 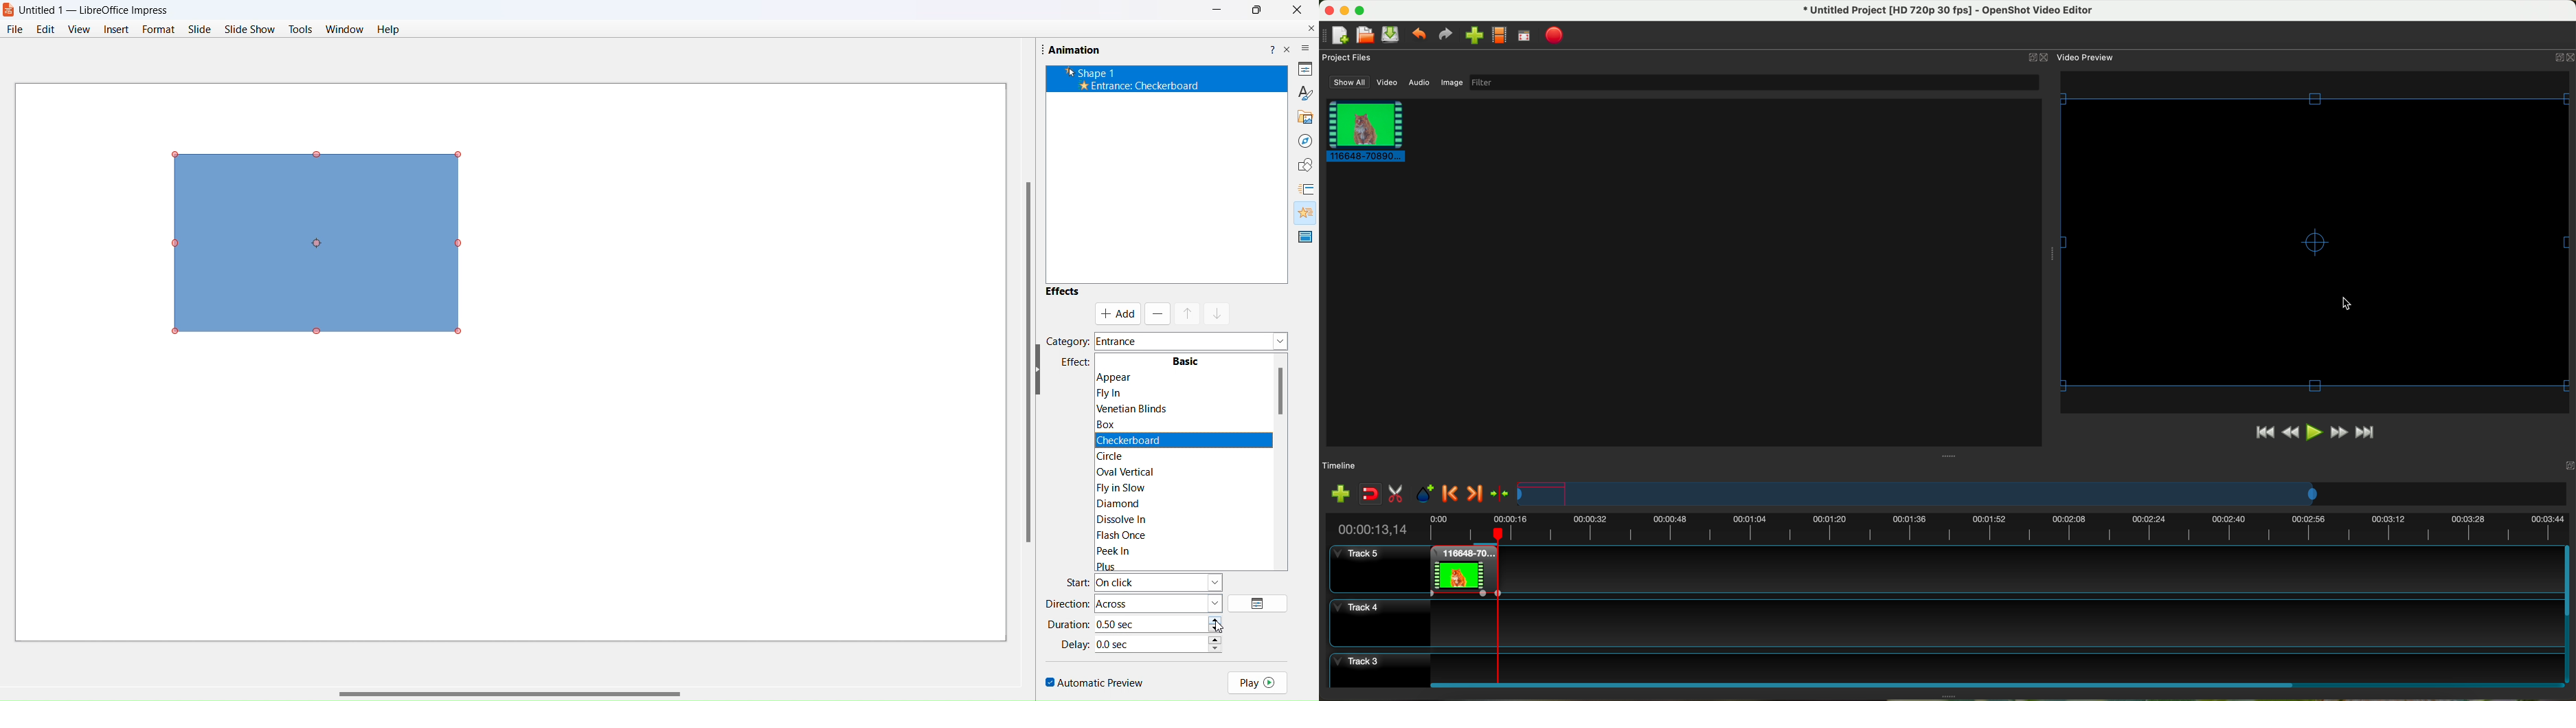 What do you see at coordinates (1499, 36) in the screenshot?
I see `choose profile` at bounding box center [1499, 36].